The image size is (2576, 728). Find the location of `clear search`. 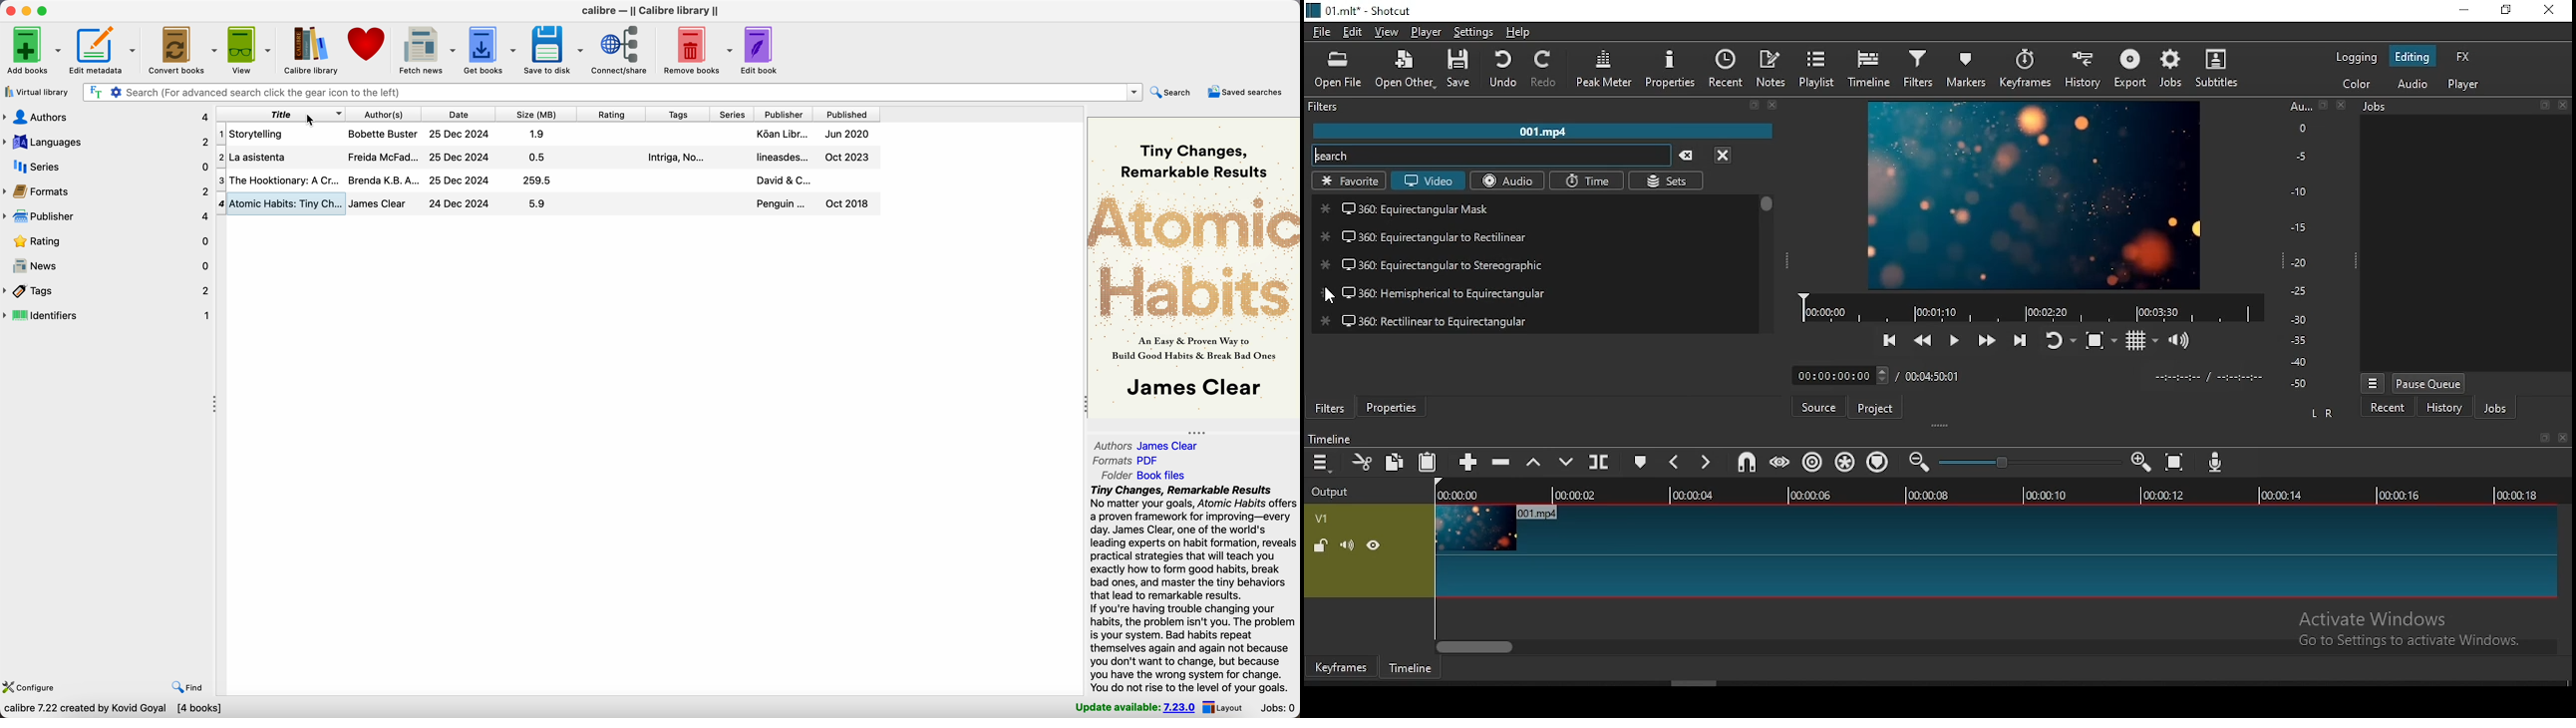

clear search is located at coordinates (1690, 154).